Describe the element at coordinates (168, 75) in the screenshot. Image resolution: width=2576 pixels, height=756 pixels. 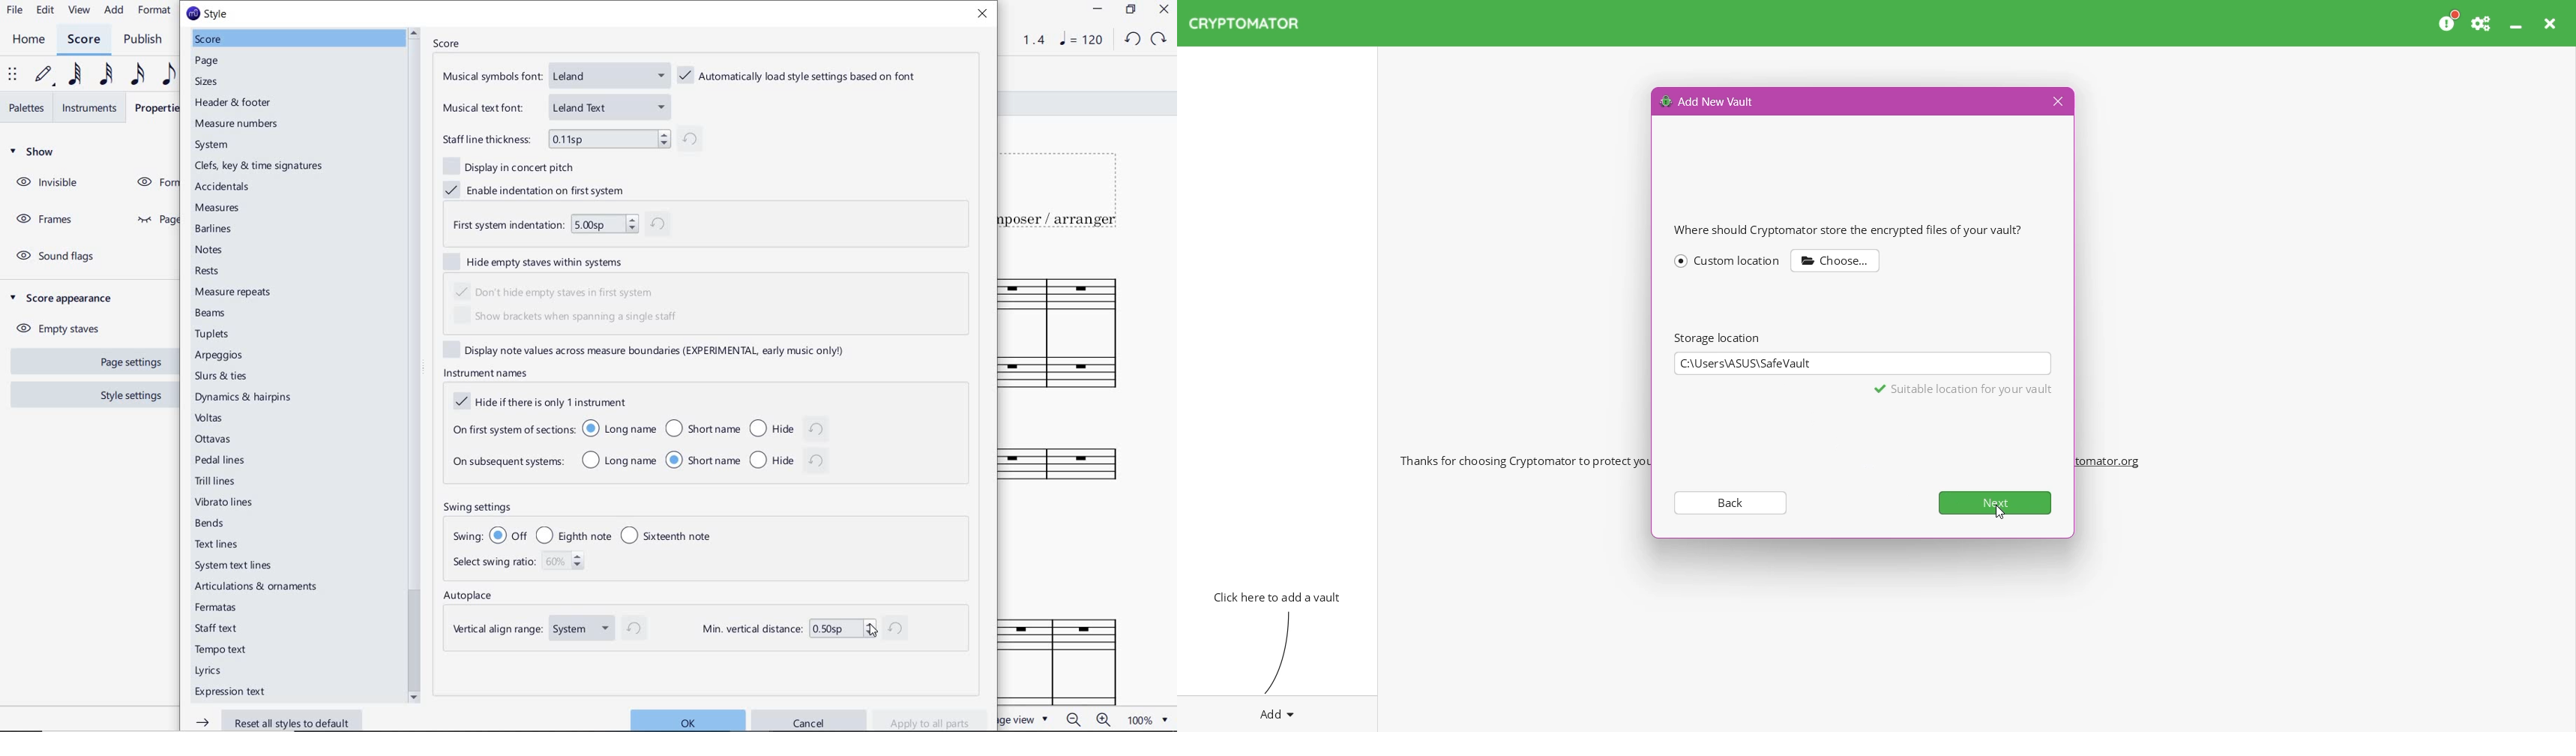
I see `EIGHTH NOTE` at that location.